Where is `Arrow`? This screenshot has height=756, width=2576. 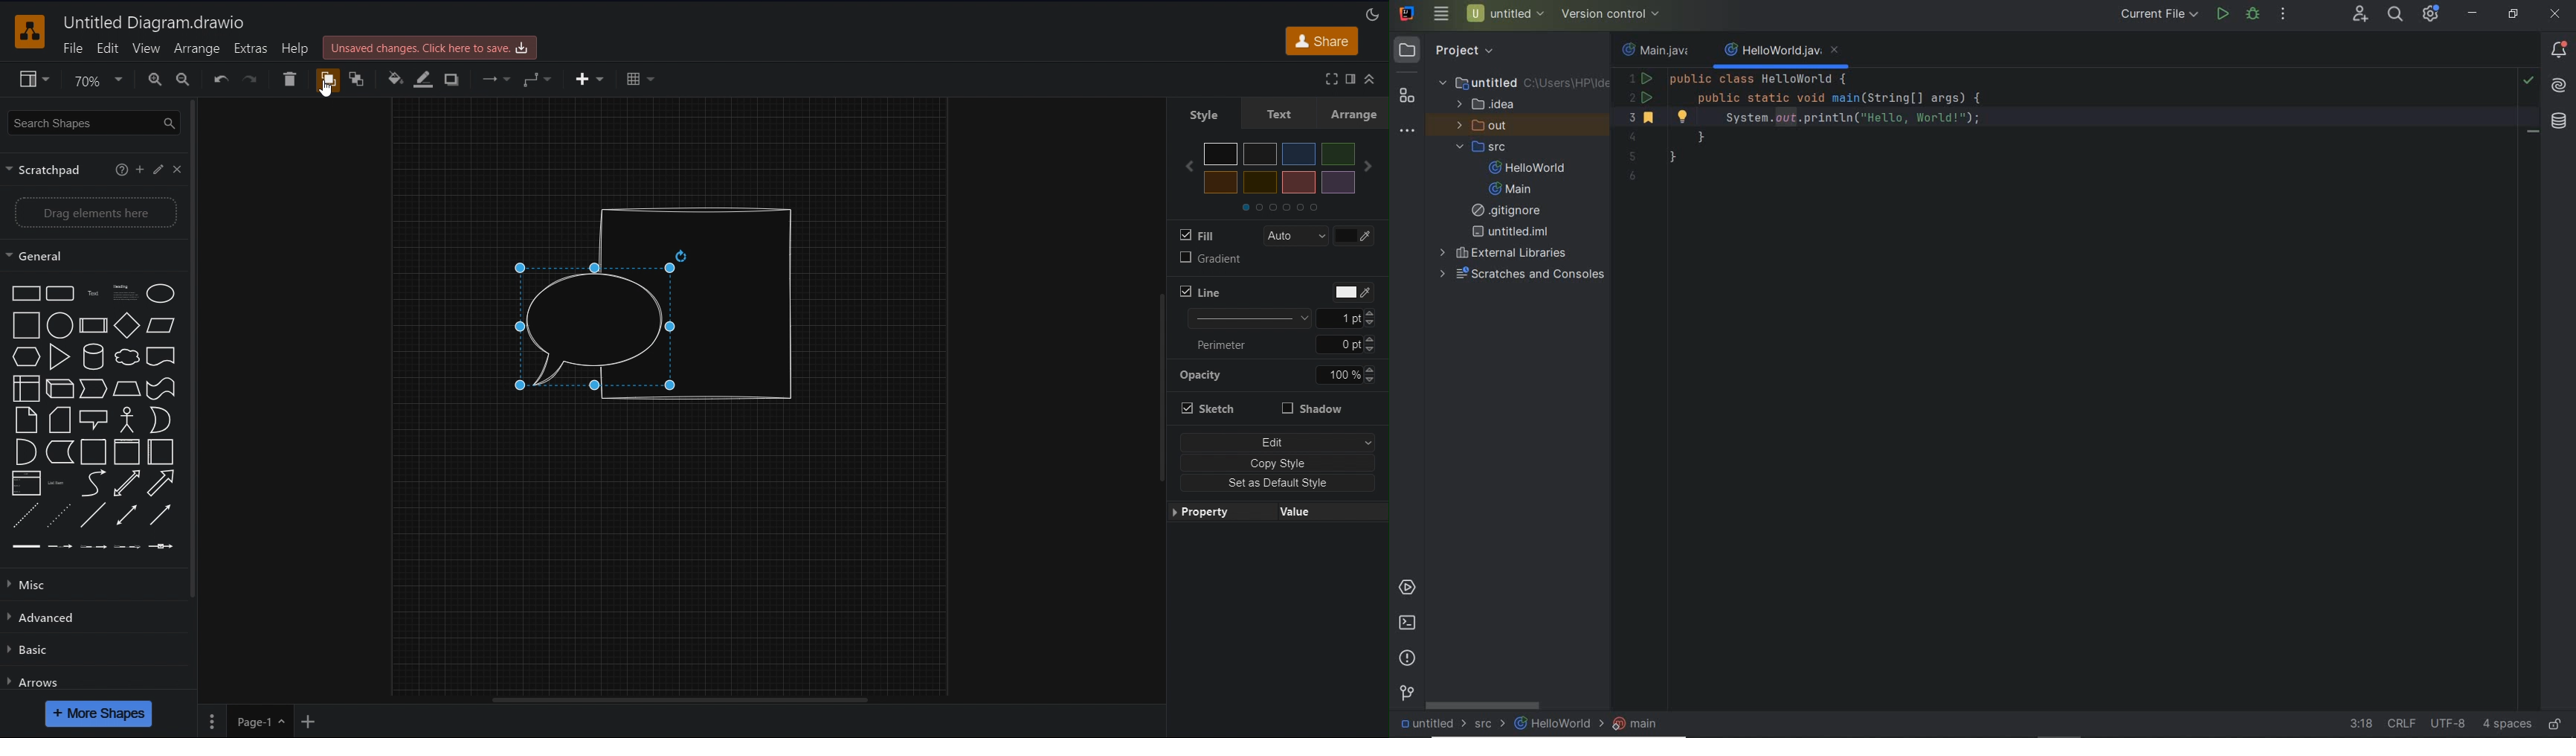 Arrow is located at coordinates (161, 484).